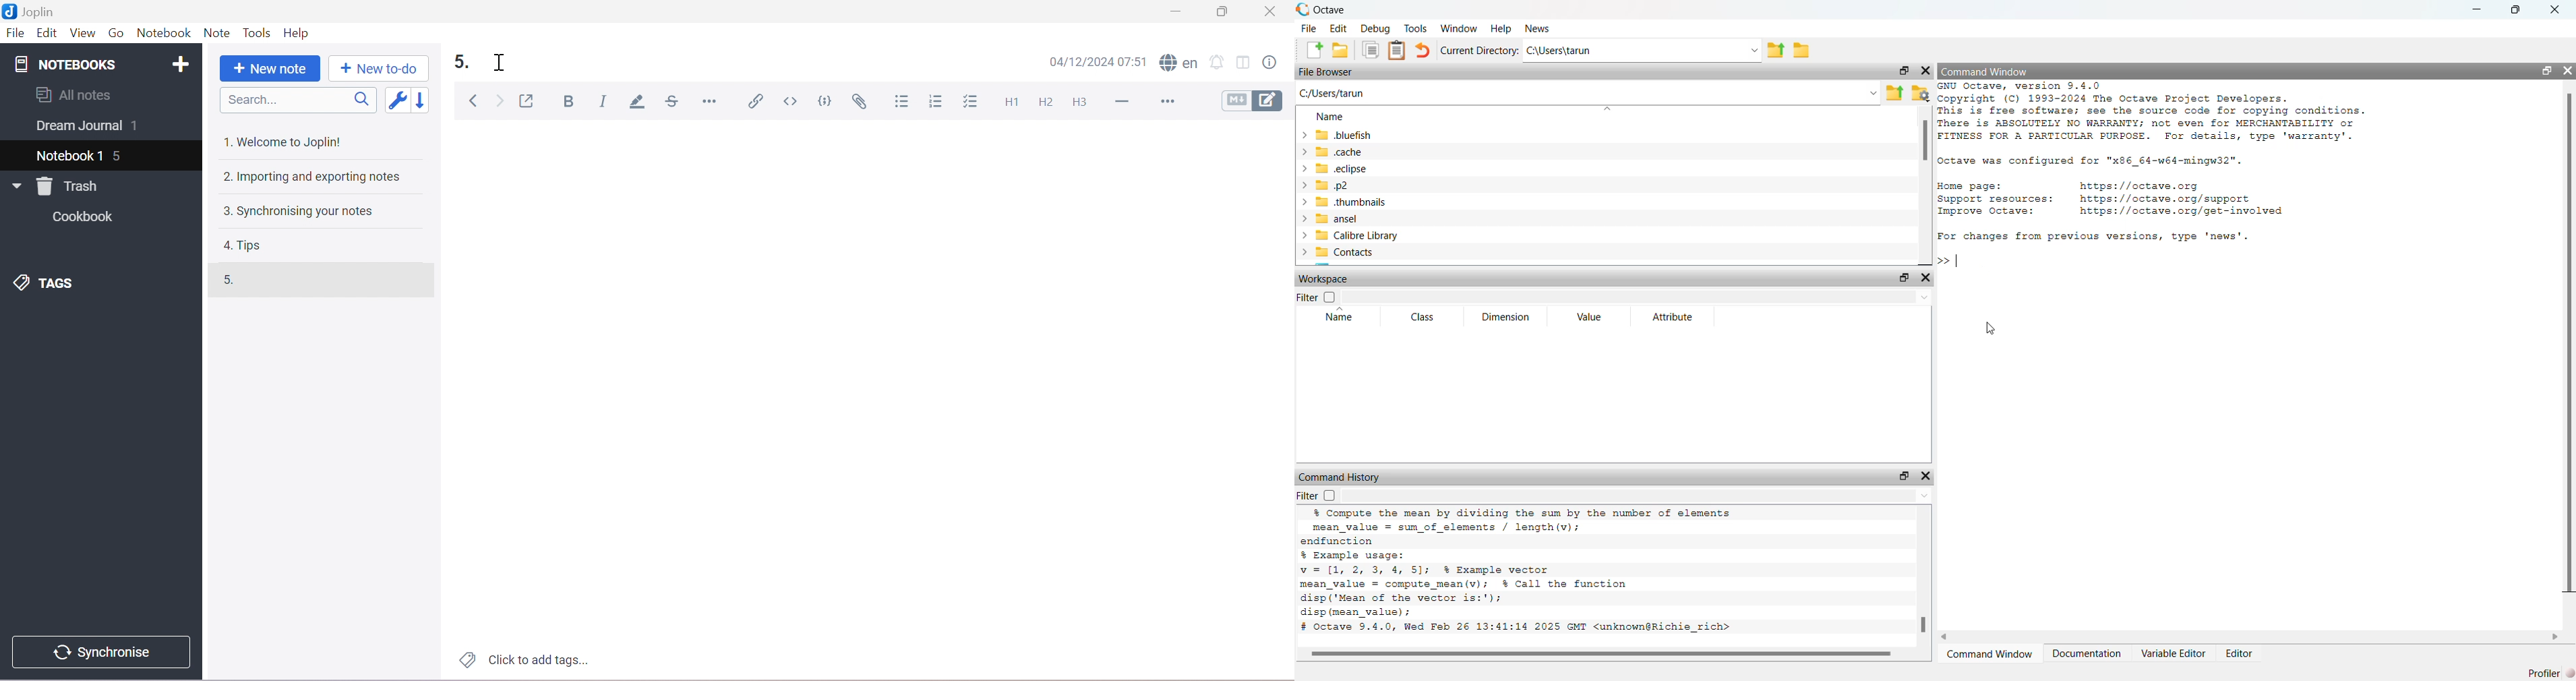 The width and height of the screenshot is (2576, 700). I want to click on Edit, so click(47, 34).